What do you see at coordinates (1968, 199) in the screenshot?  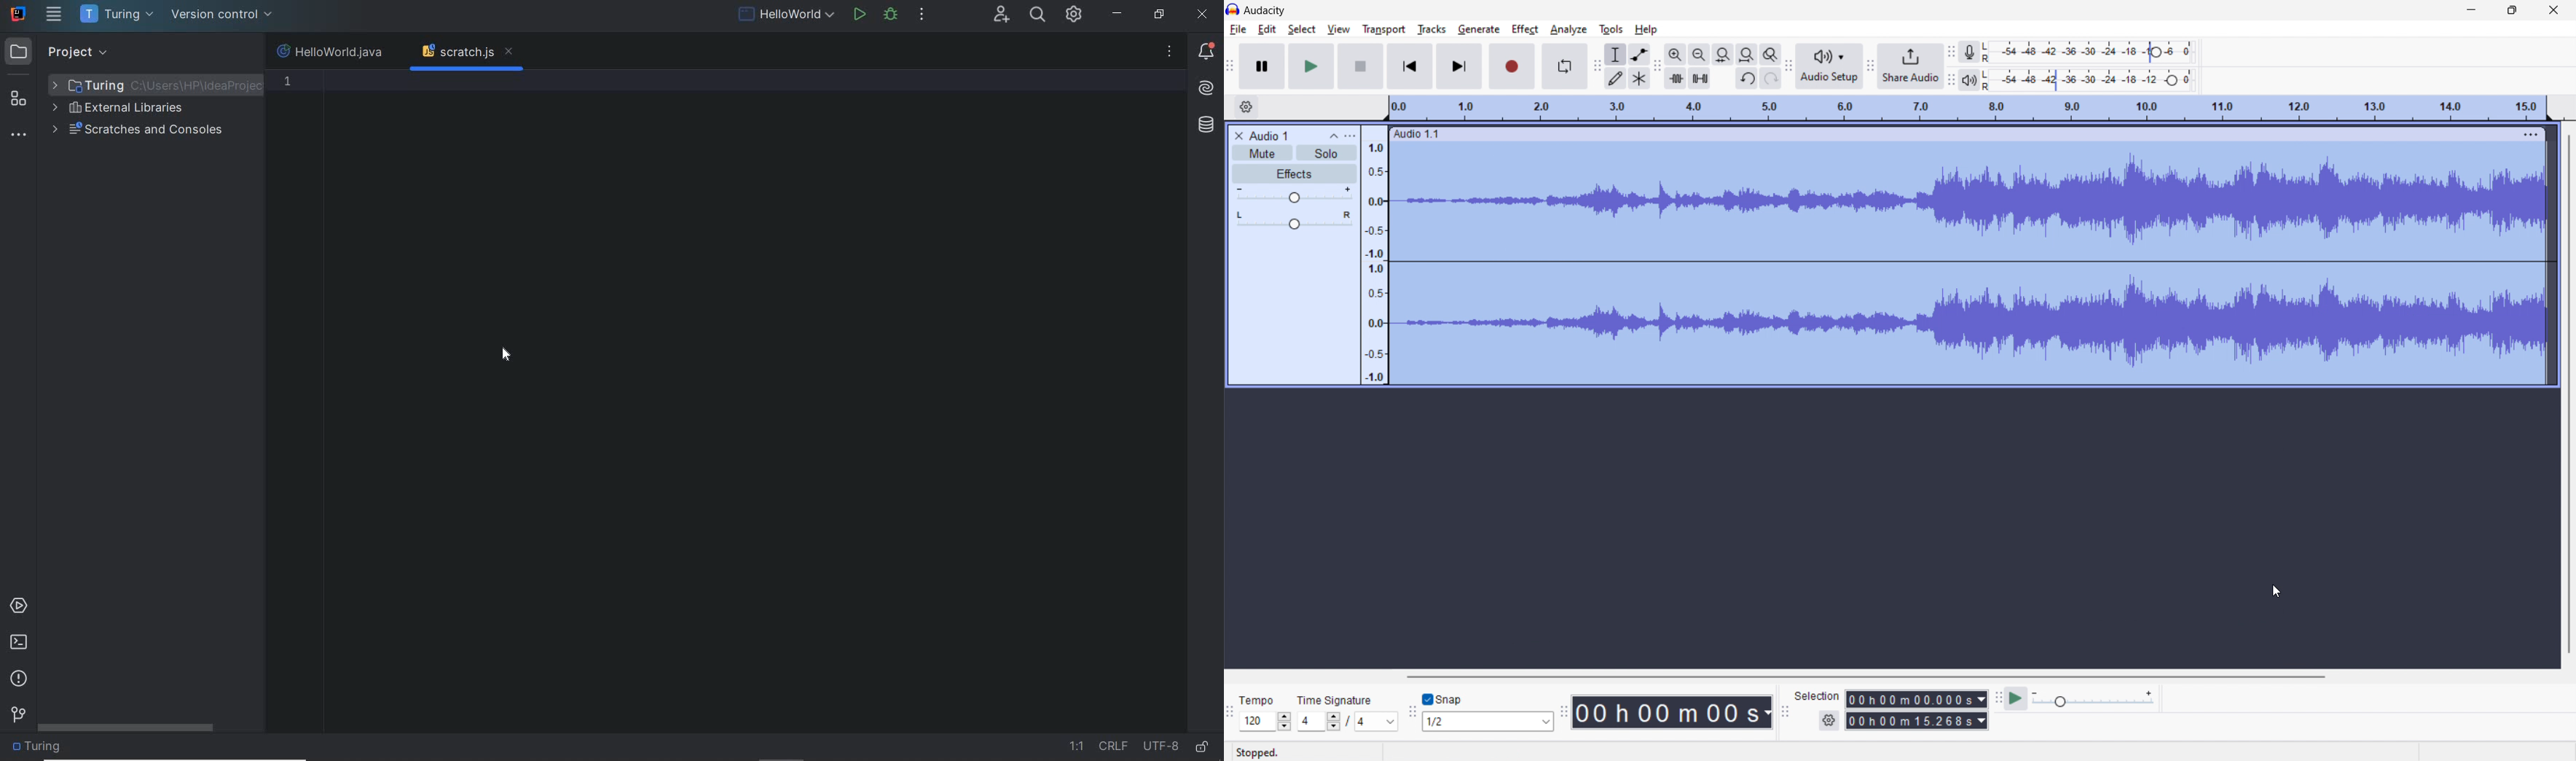 I see `Wave Form (frequency enhanced)` at bounding box center [1968, 199].